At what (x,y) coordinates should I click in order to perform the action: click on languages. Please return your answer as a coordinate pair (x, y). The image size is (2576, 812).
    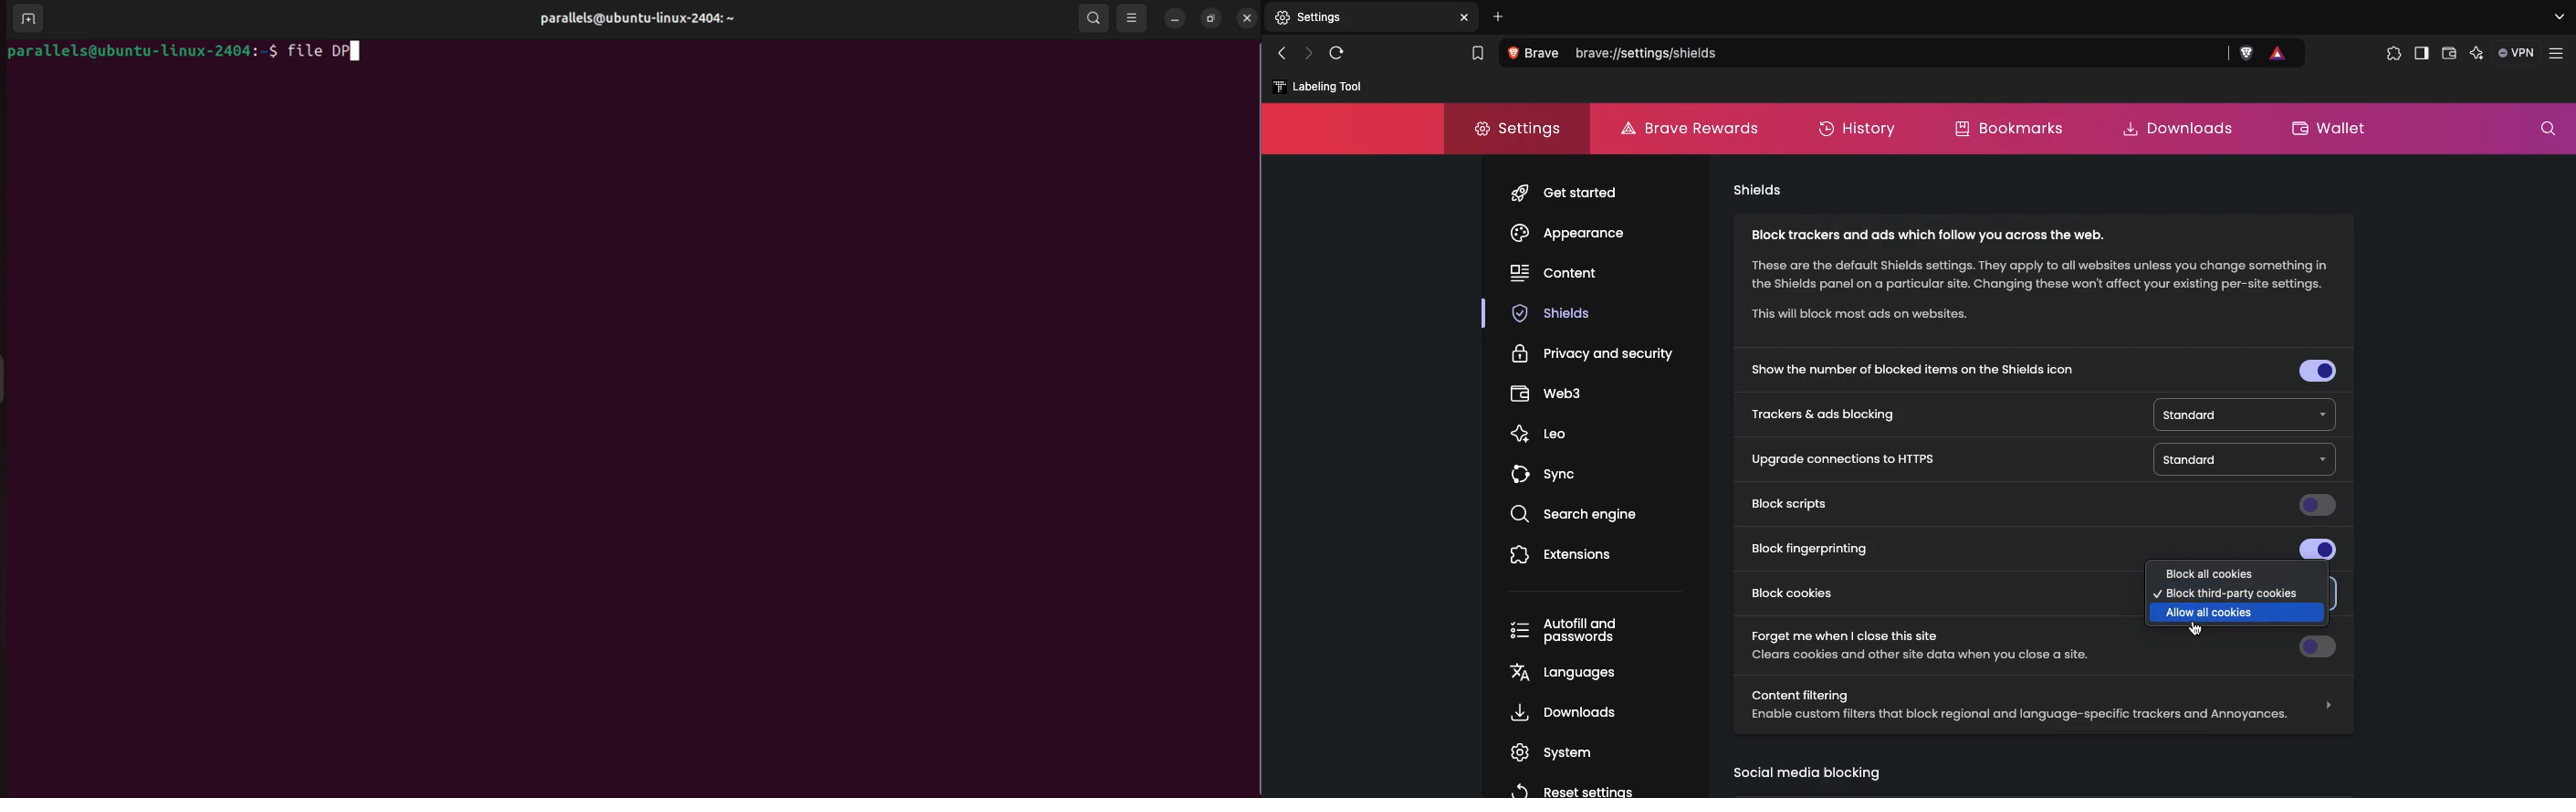
    Looking at the image, I should click on (1567, 674).